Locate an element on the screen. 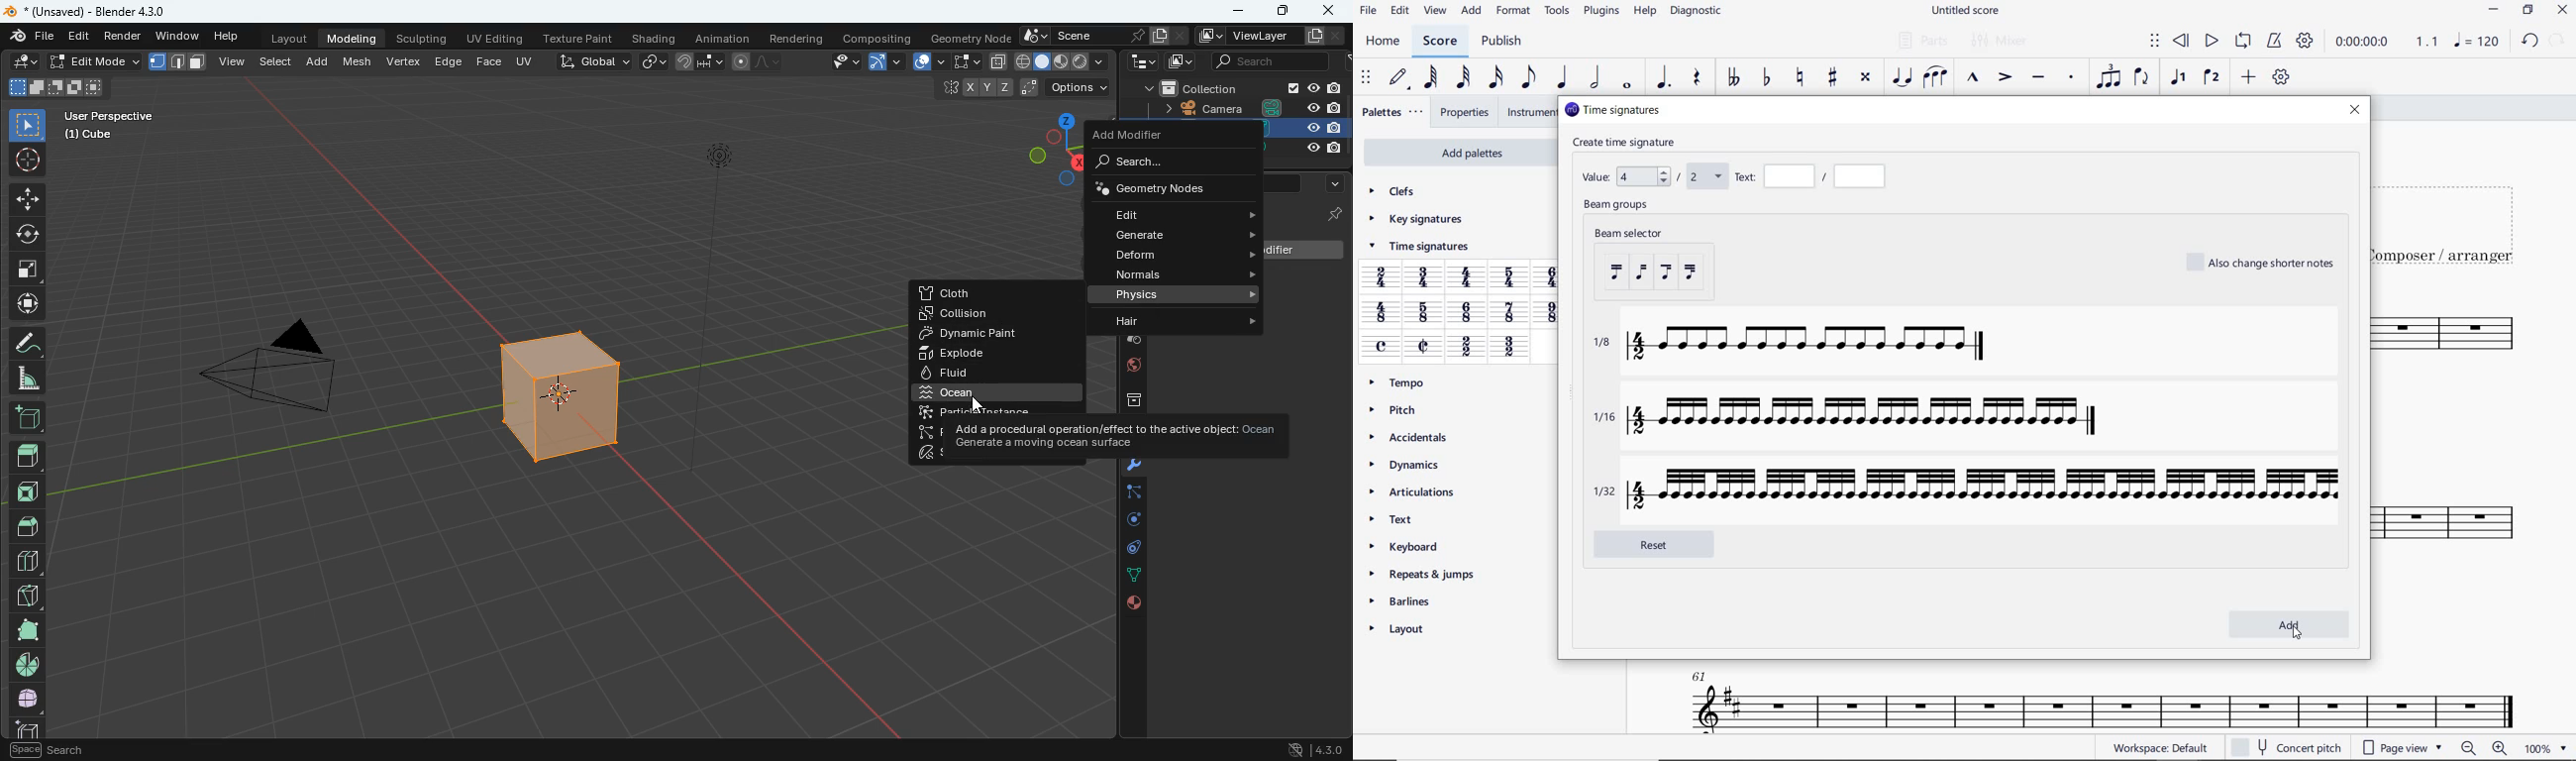 The width and height of the screenshot is (2576, 784). MINIMIZE is located at coordinates (2495, 9).